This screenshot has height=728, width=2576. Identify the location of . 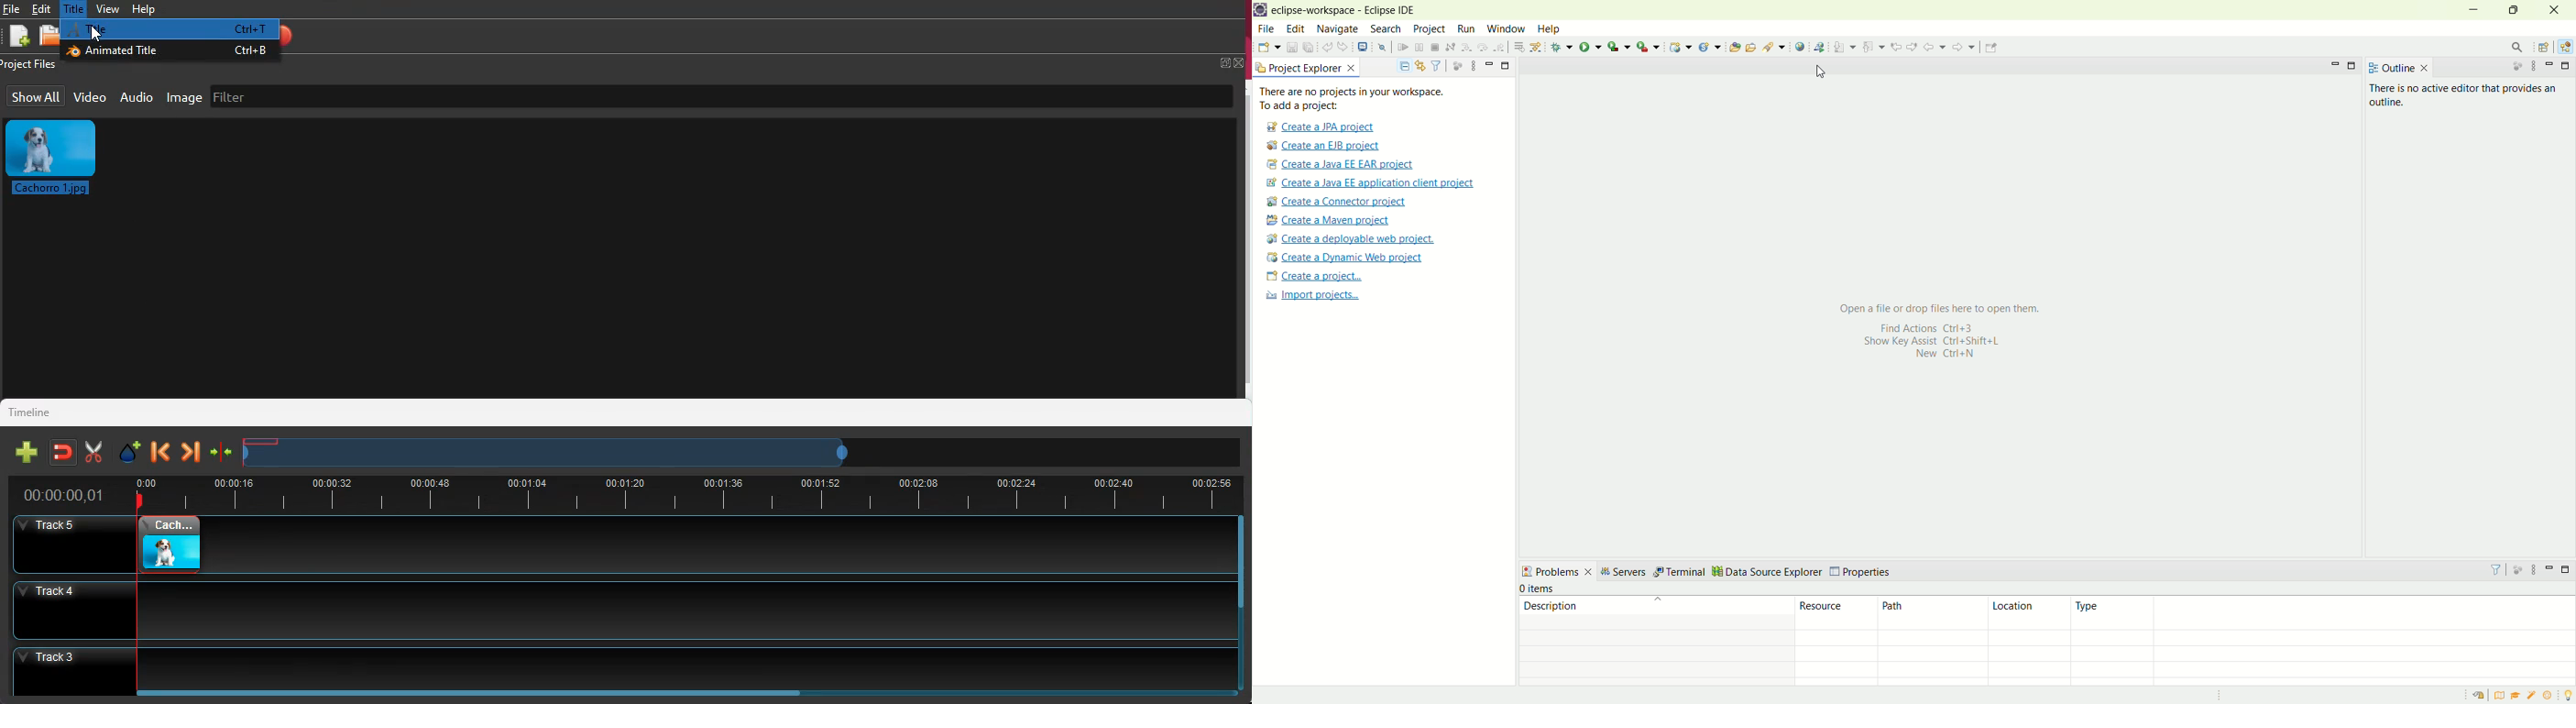
(65, 496).